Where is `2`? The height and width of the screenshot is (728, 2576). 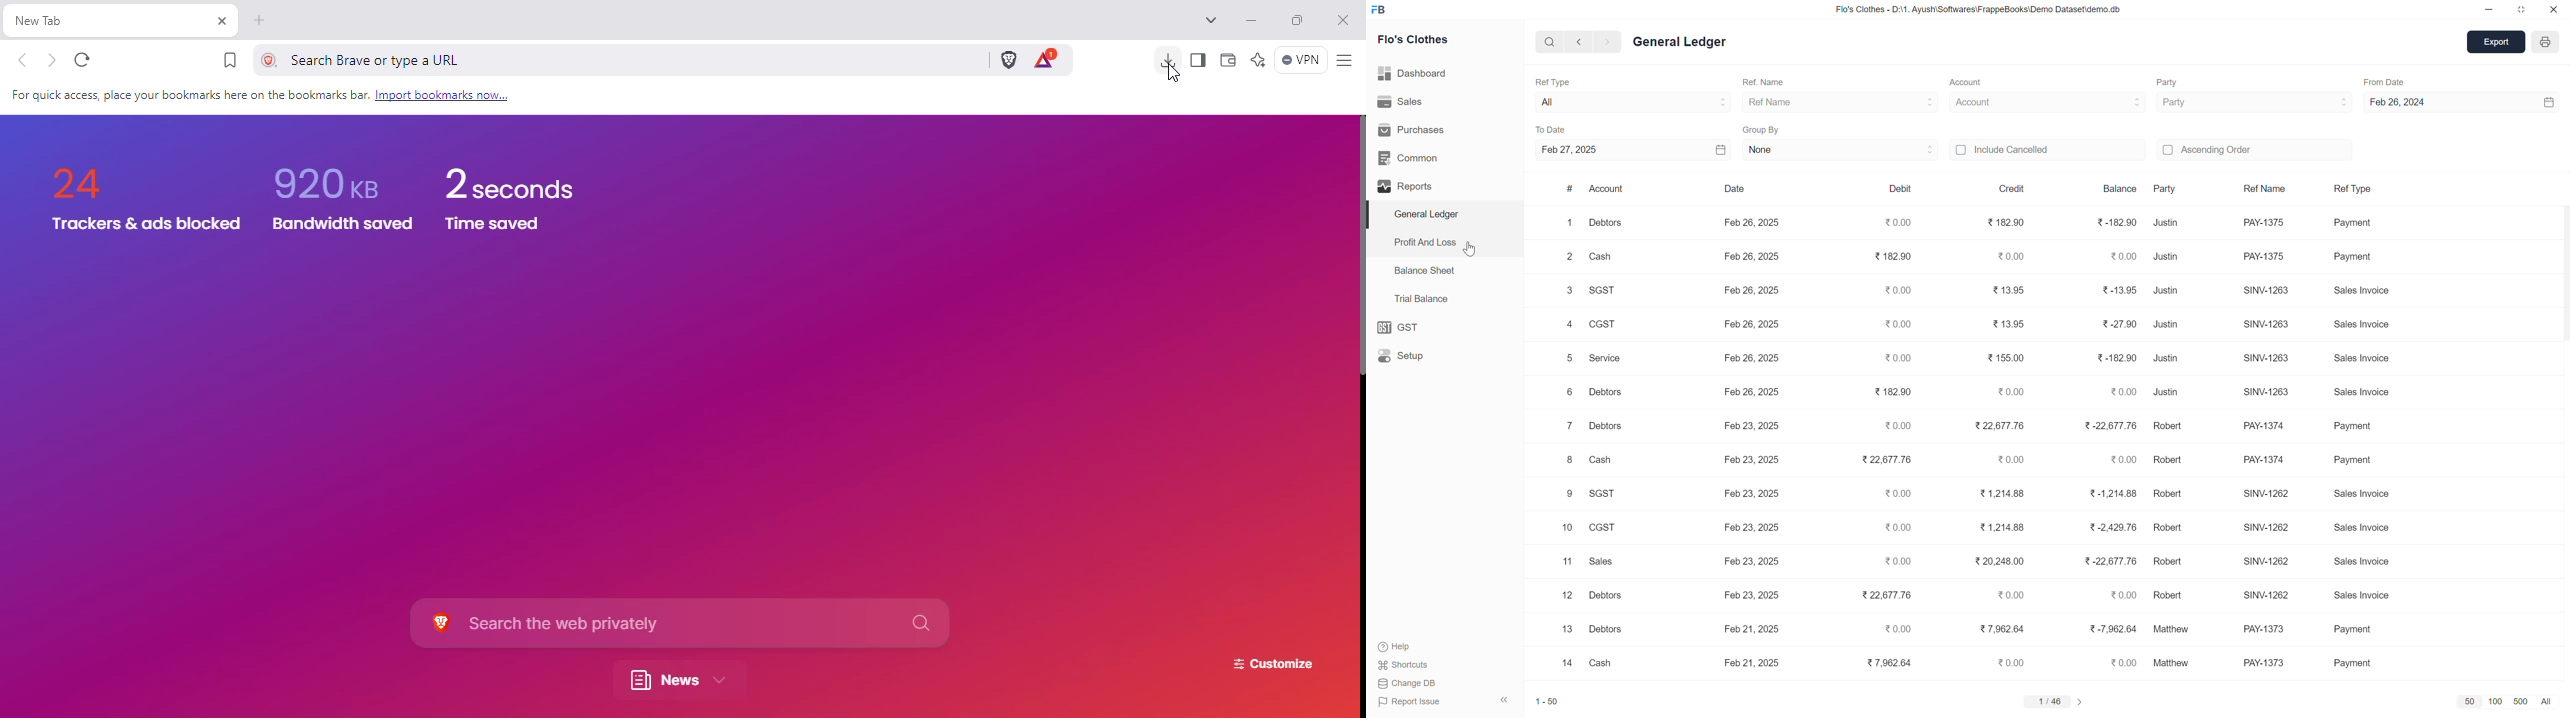
2 is located at coordinates (1568, 258).